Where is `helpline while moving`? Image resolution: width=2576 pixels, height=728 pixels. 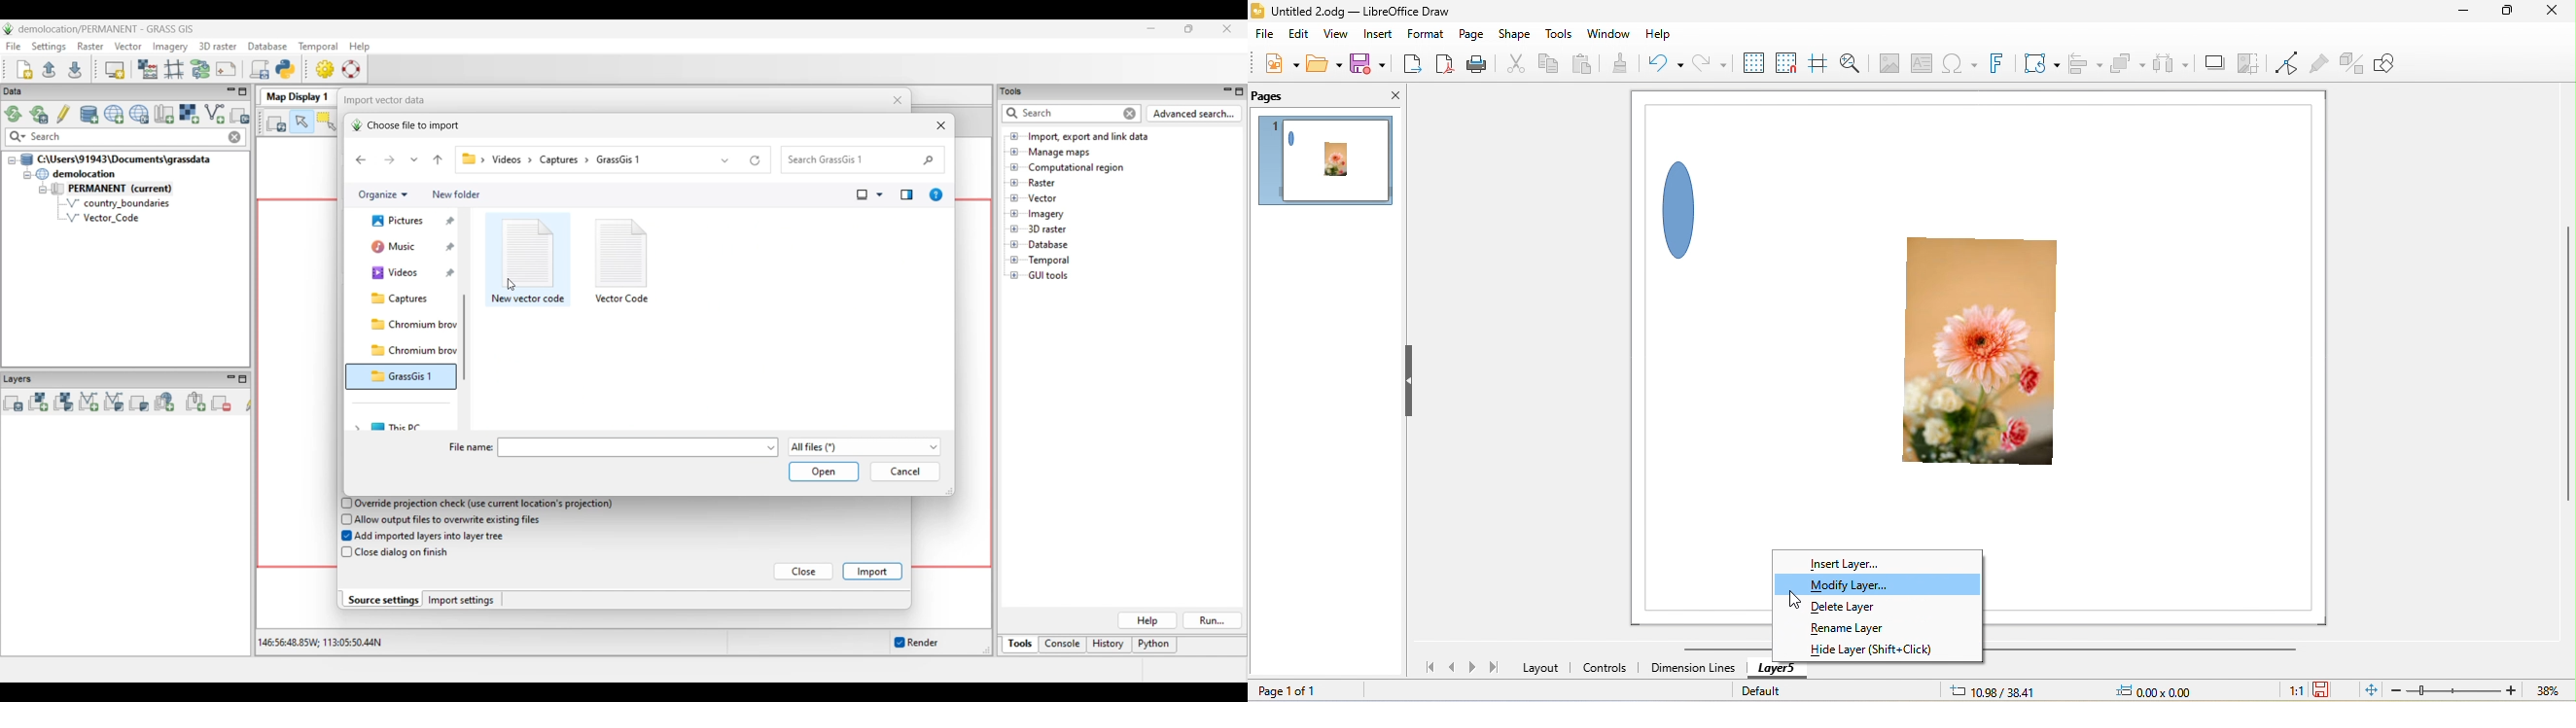
helpline while moving is located at coordinates (1817, 62).